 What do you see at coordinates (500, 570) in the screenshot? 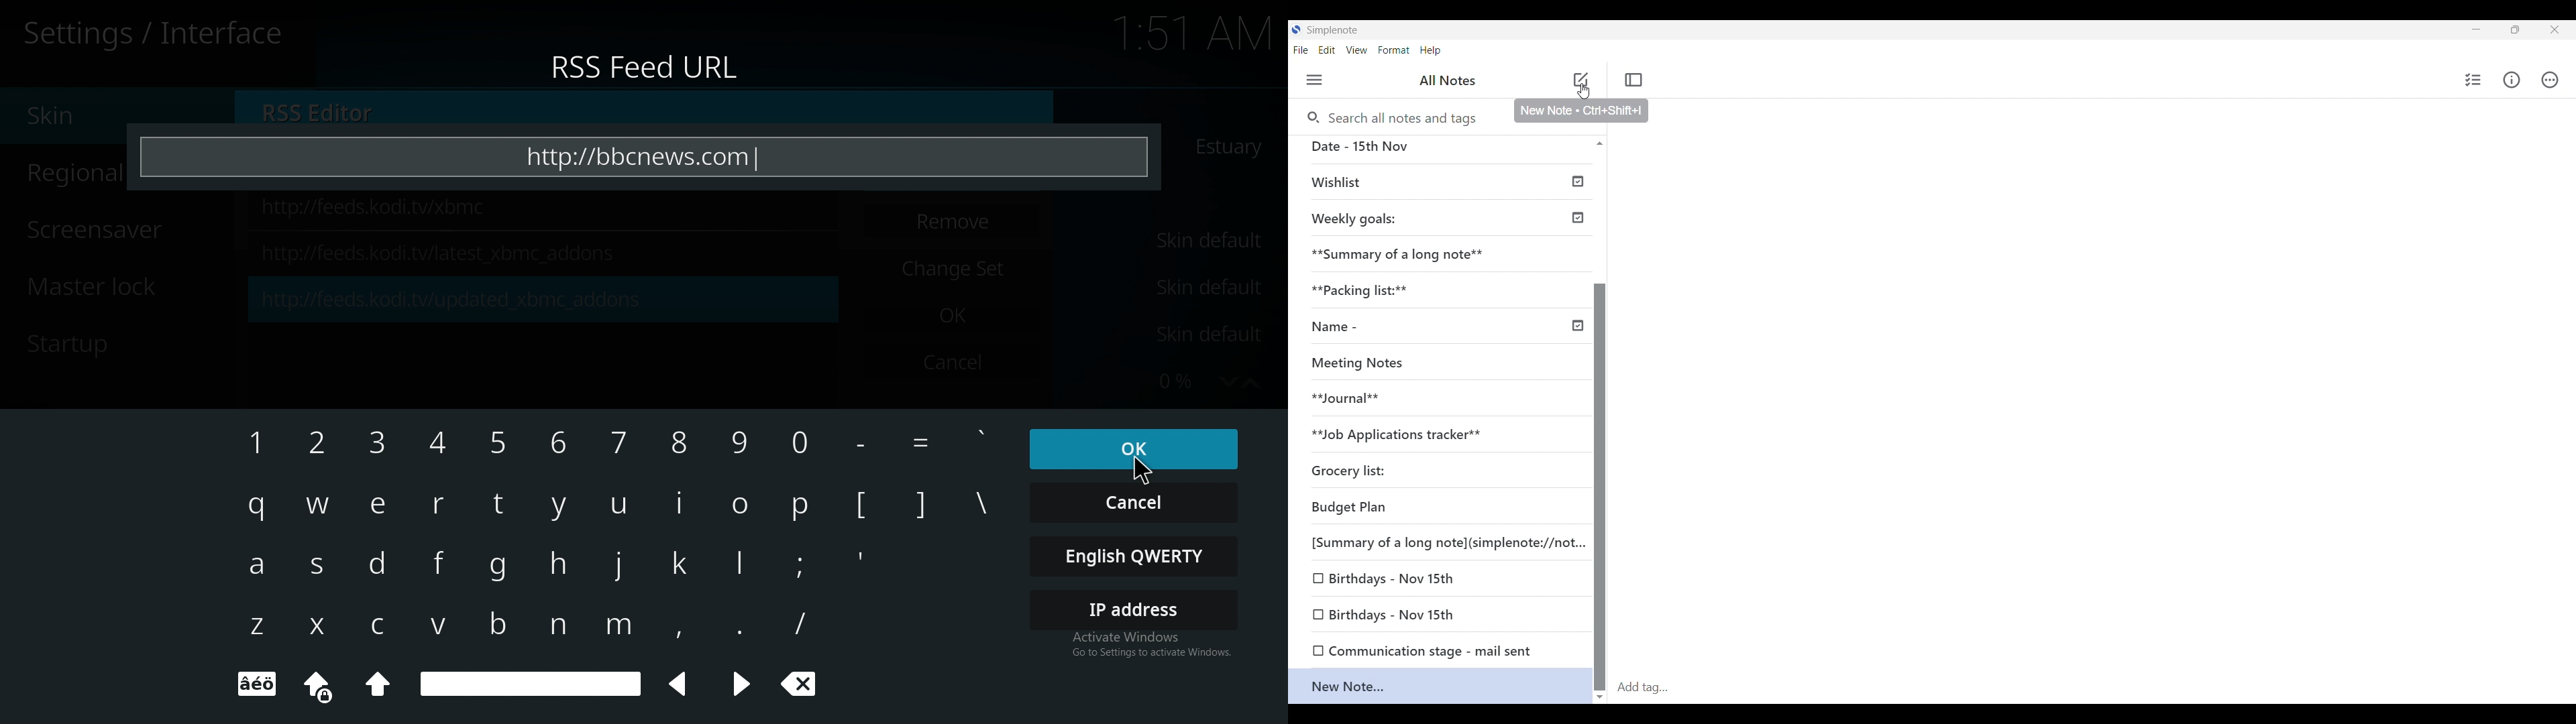
I see `keyboard Input` at bounding box center [500, 570].